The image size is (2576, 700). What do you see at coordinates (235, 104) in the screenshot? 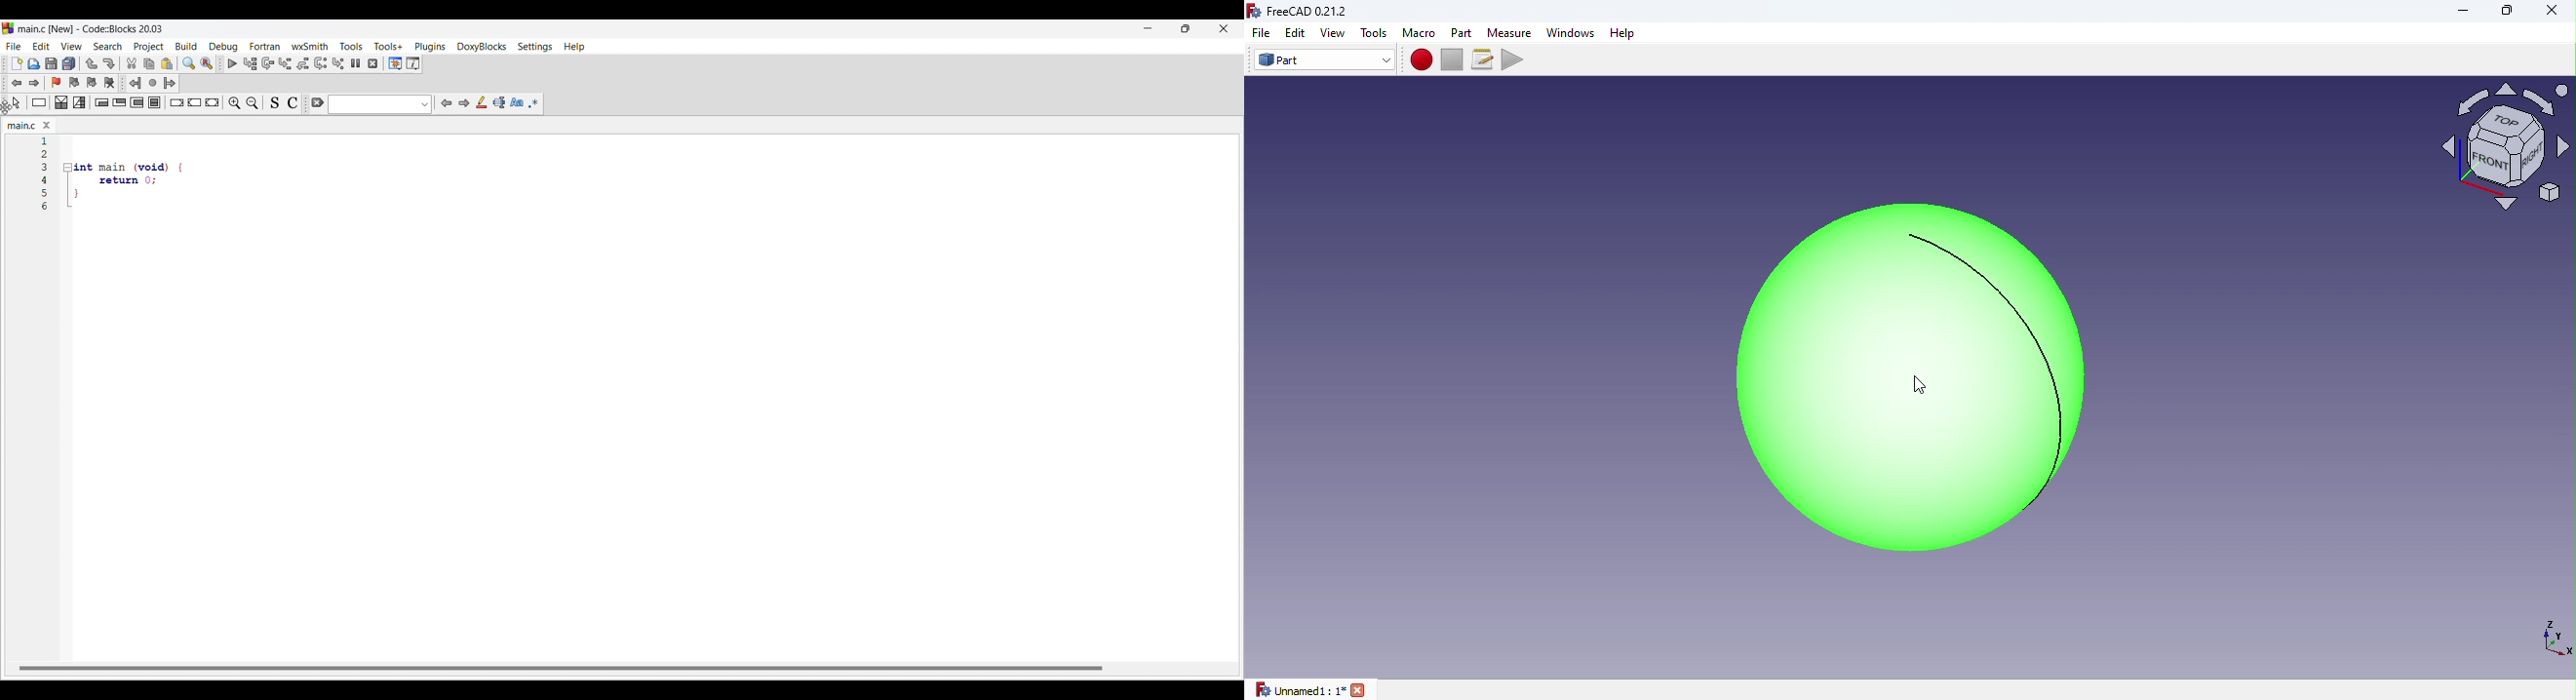
I see `Zoom in` at bounding box center [235, 104].